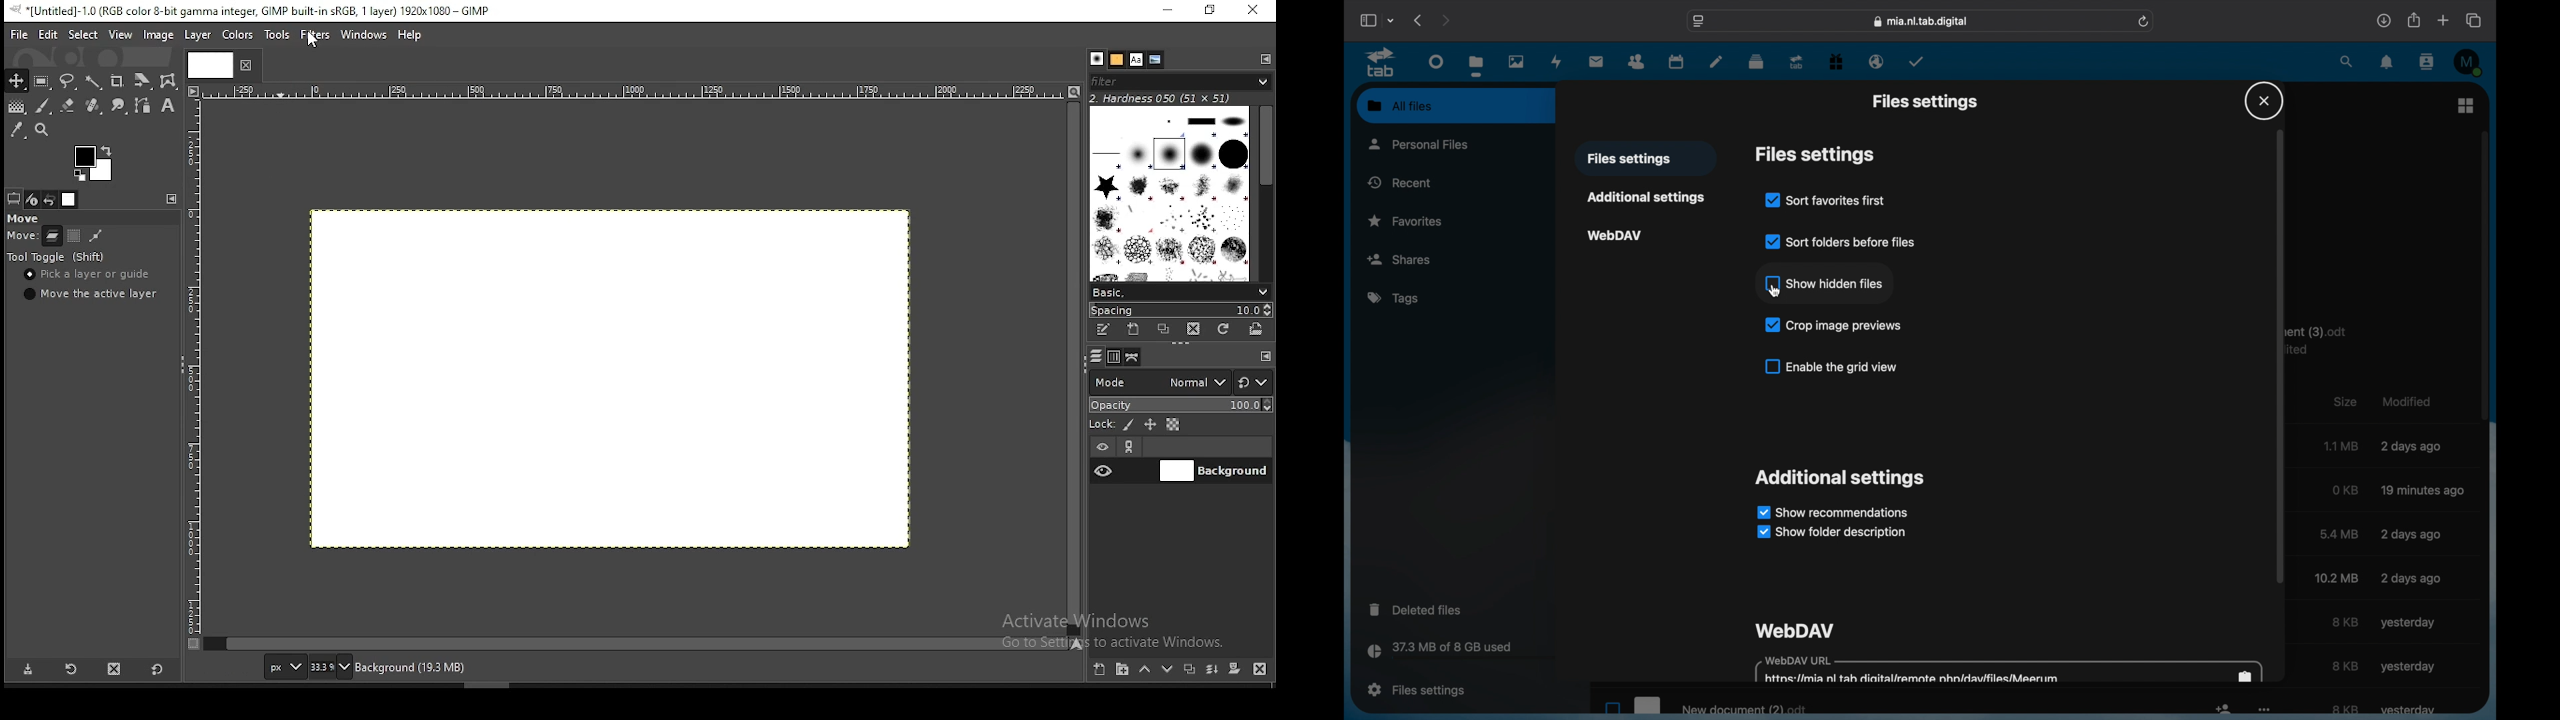  I want to click on notifications, so click(2387, 63).